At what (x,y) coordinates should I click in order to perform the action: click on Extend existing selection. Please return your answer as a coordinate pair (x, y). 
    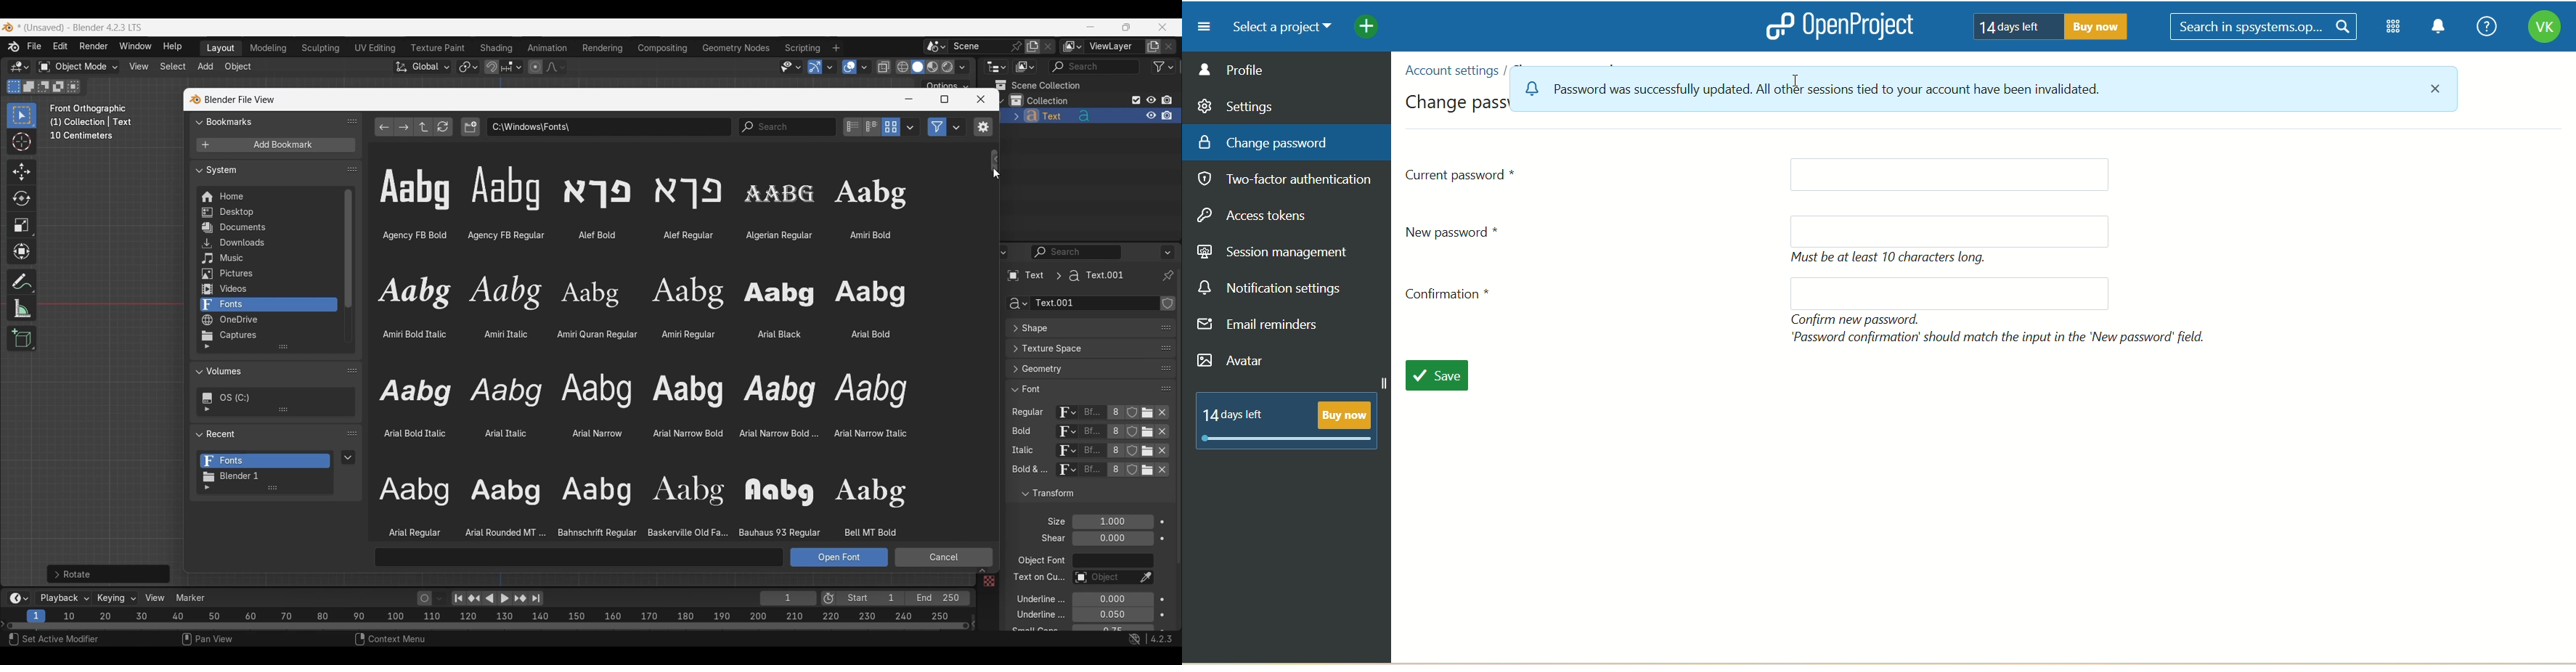
    Looking at the image, I should click on (29, 87).